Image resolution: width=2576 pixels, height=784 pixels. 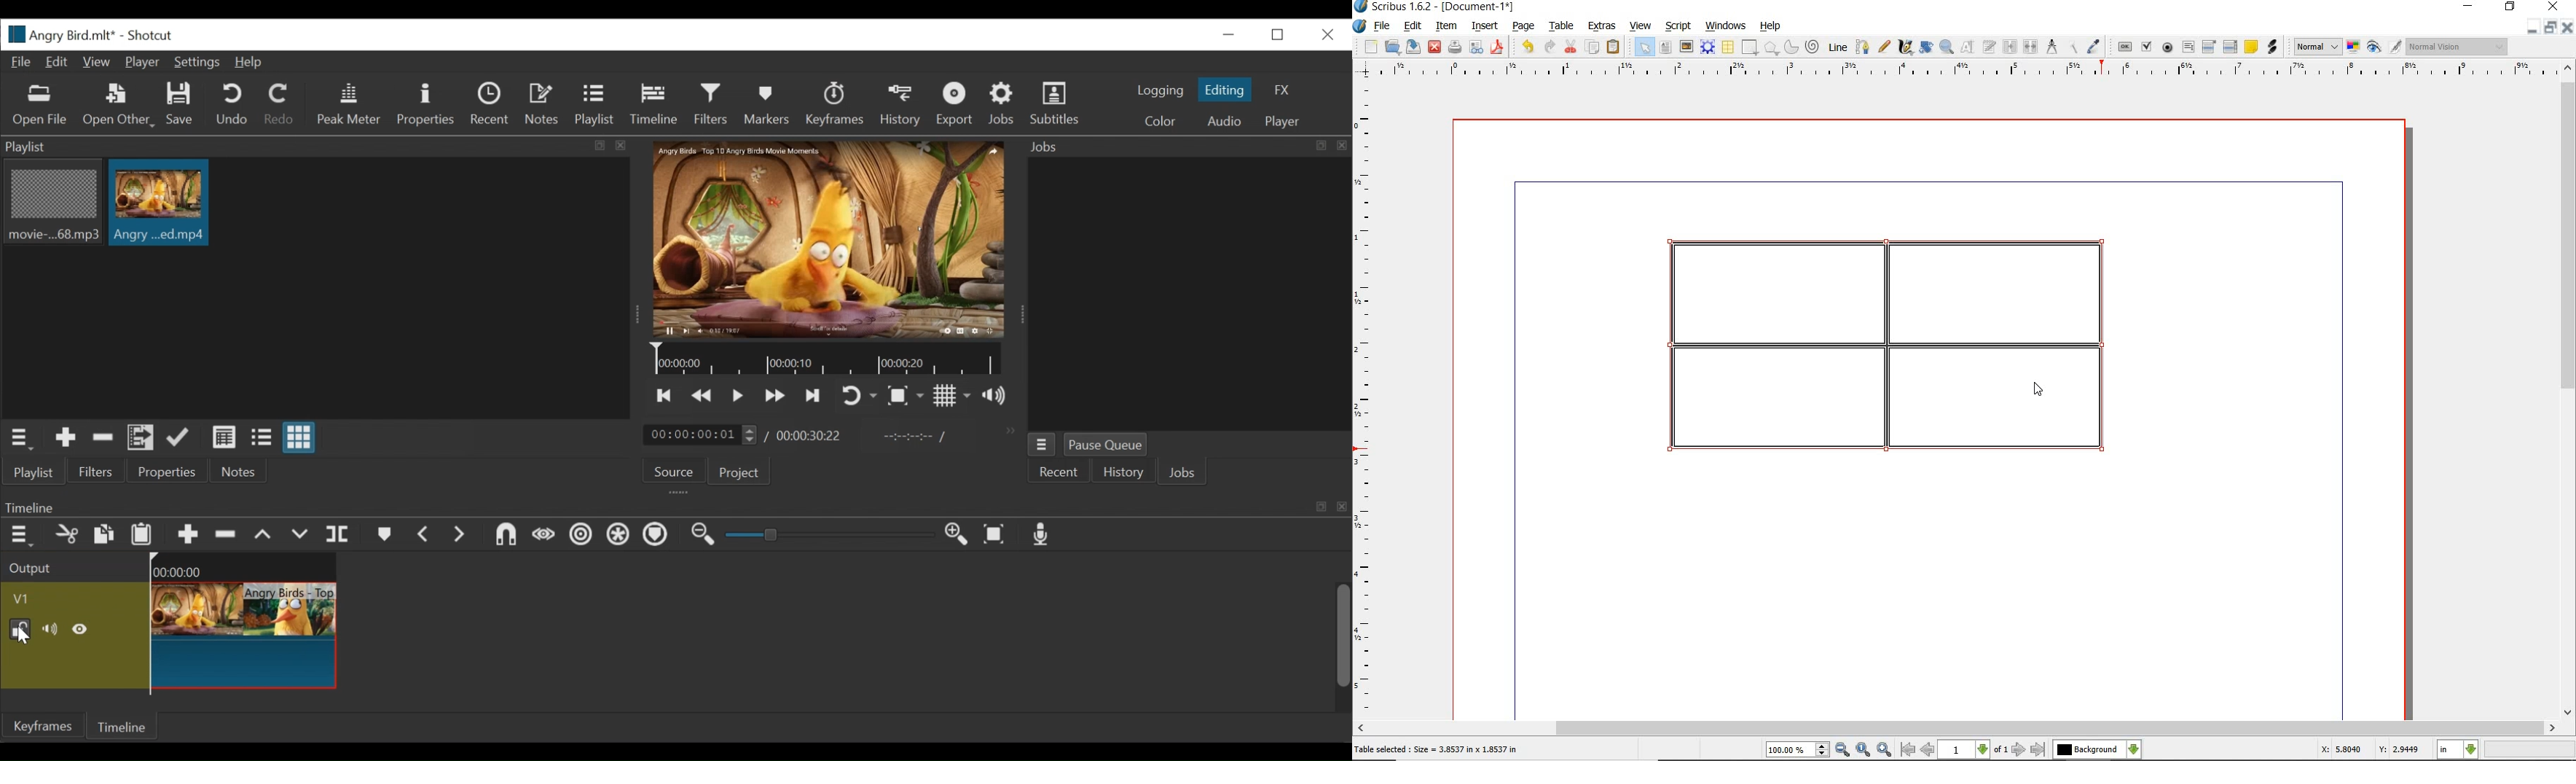 I want to click on Toggle display grid on player, so click(x=954, y=397).